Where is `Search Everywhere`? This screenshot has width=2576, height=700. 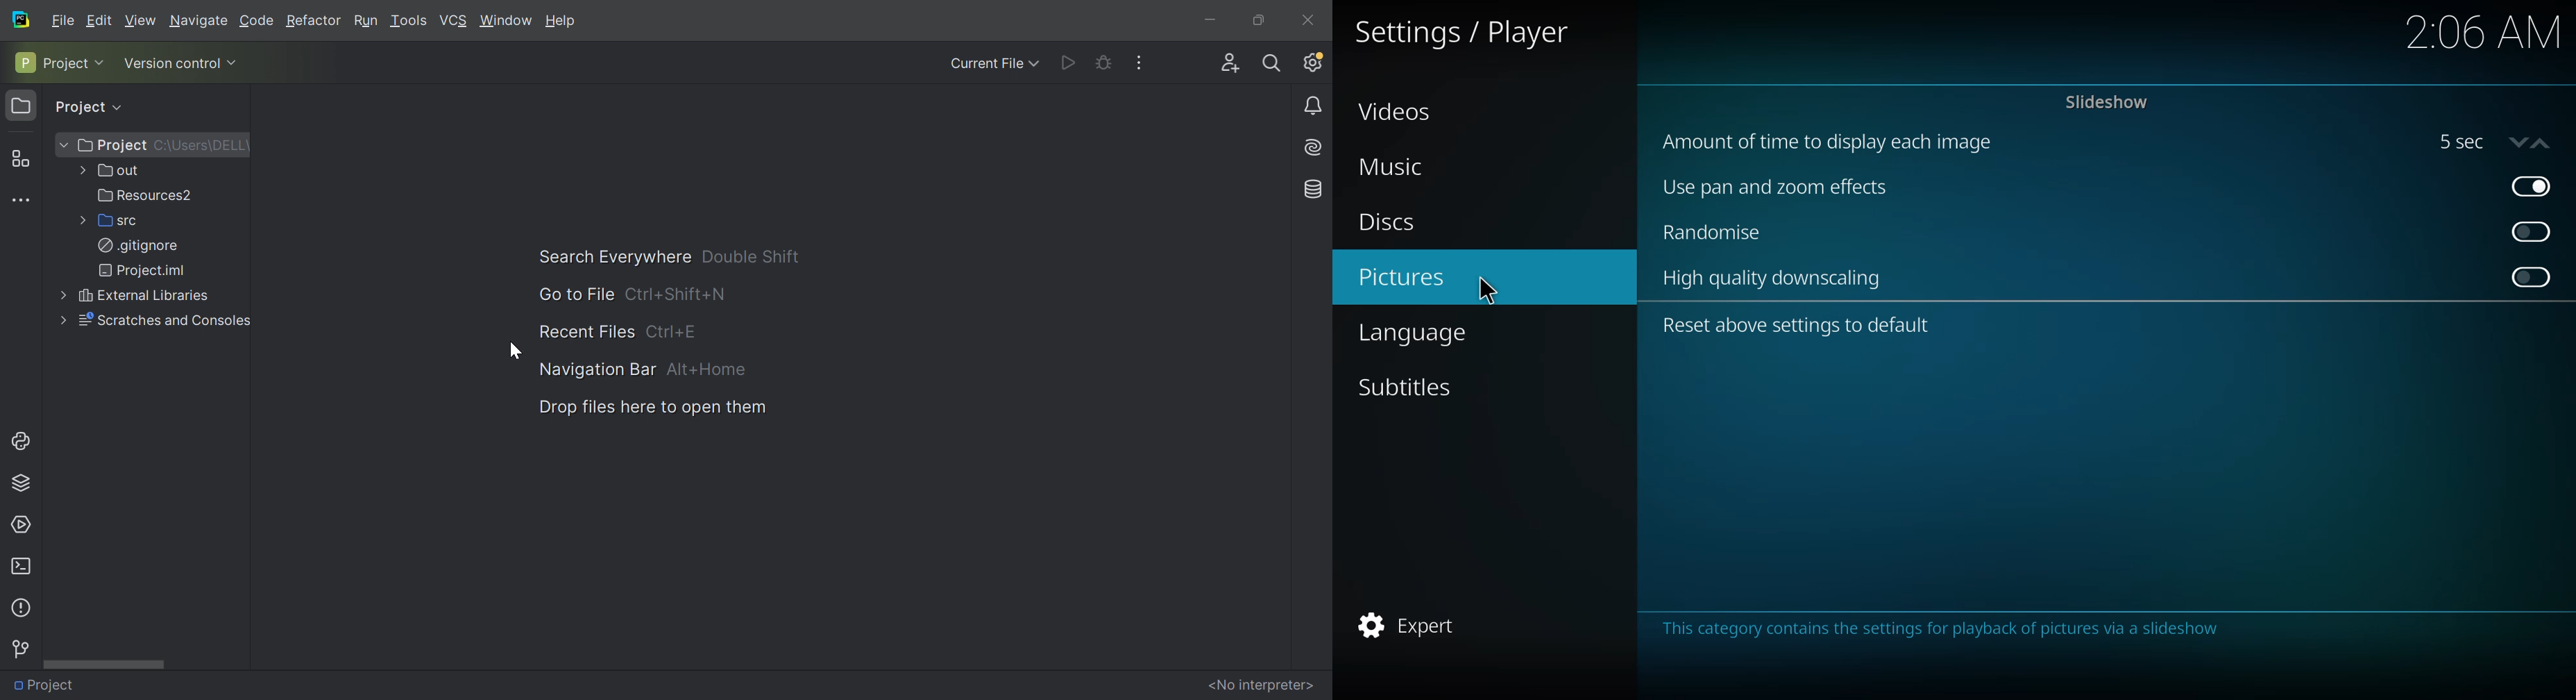 Search Everywhere is located at coordinates (1272, 62).